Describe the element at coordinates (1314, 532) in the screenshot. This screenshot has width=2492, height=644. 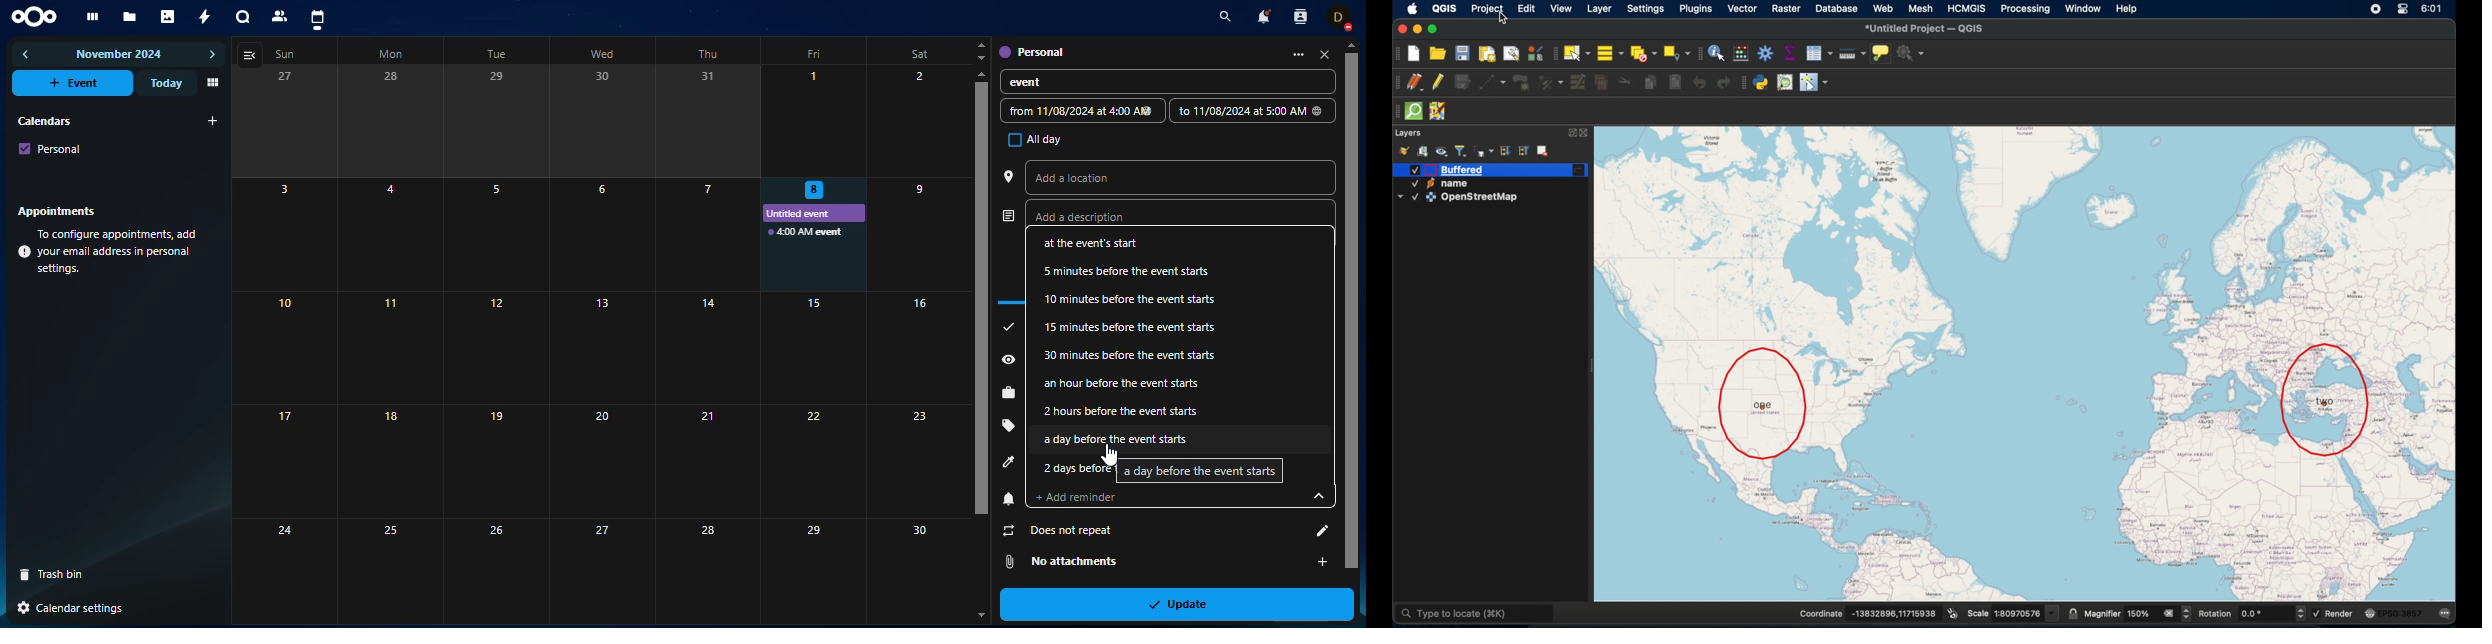
I see `edit` at that location.